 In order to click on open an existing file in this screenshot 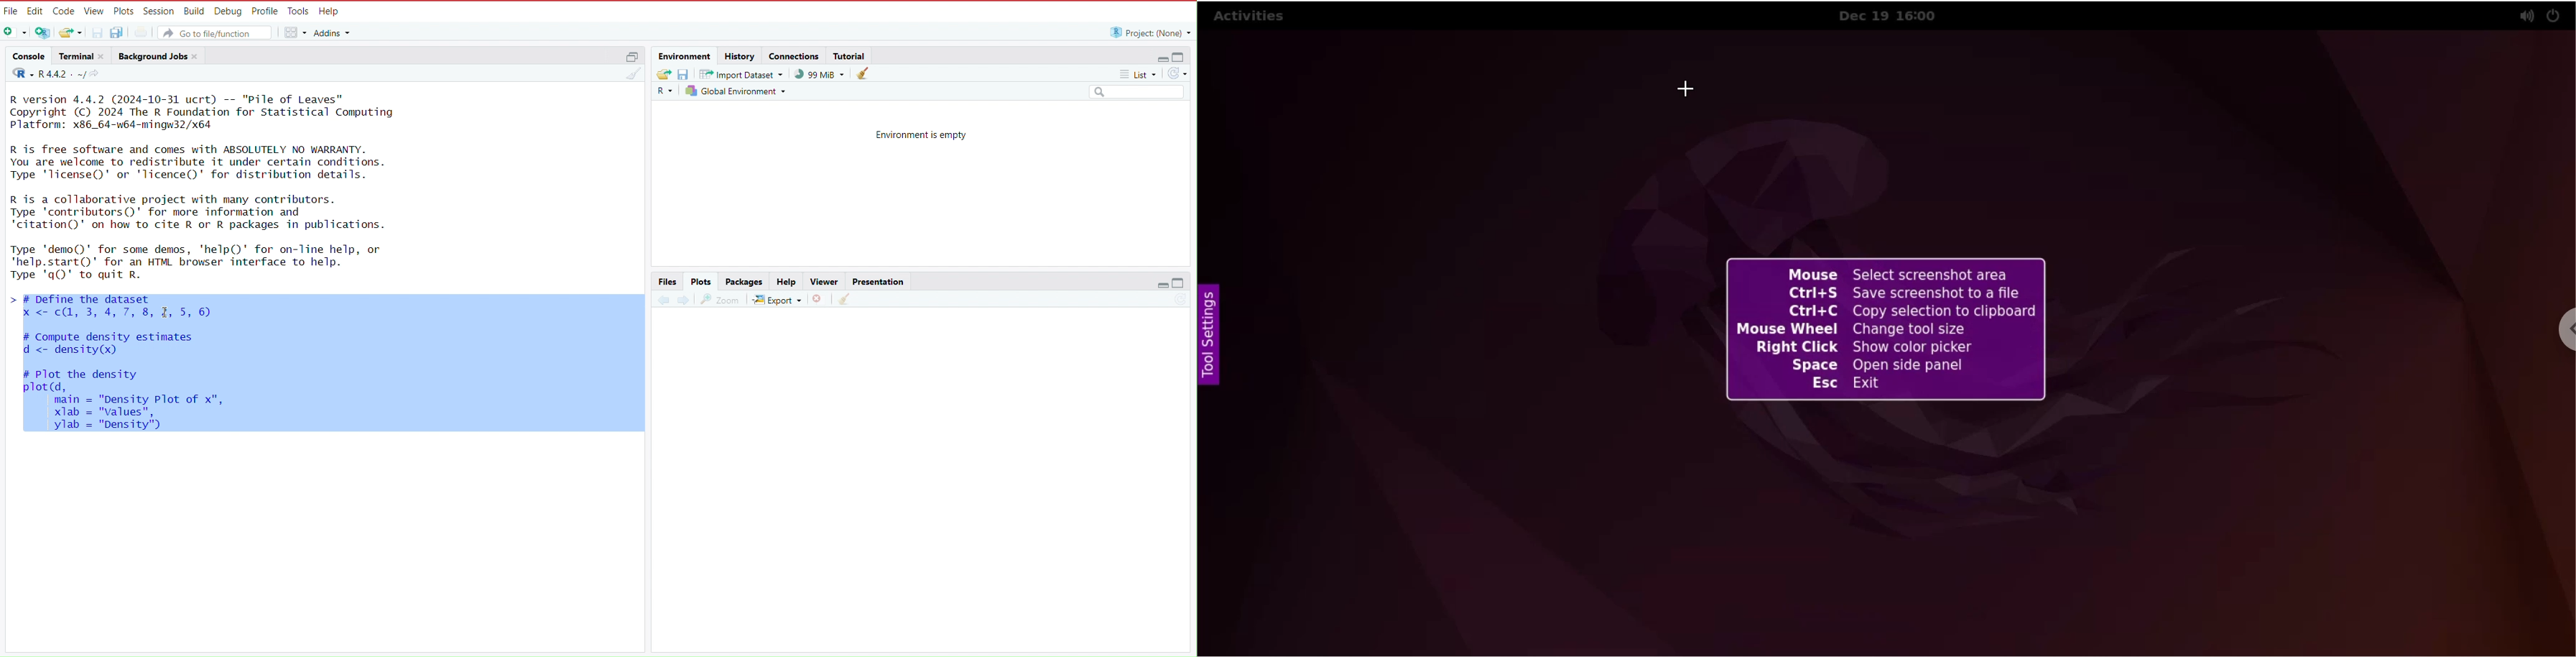, I will do `click(71, 33)`.